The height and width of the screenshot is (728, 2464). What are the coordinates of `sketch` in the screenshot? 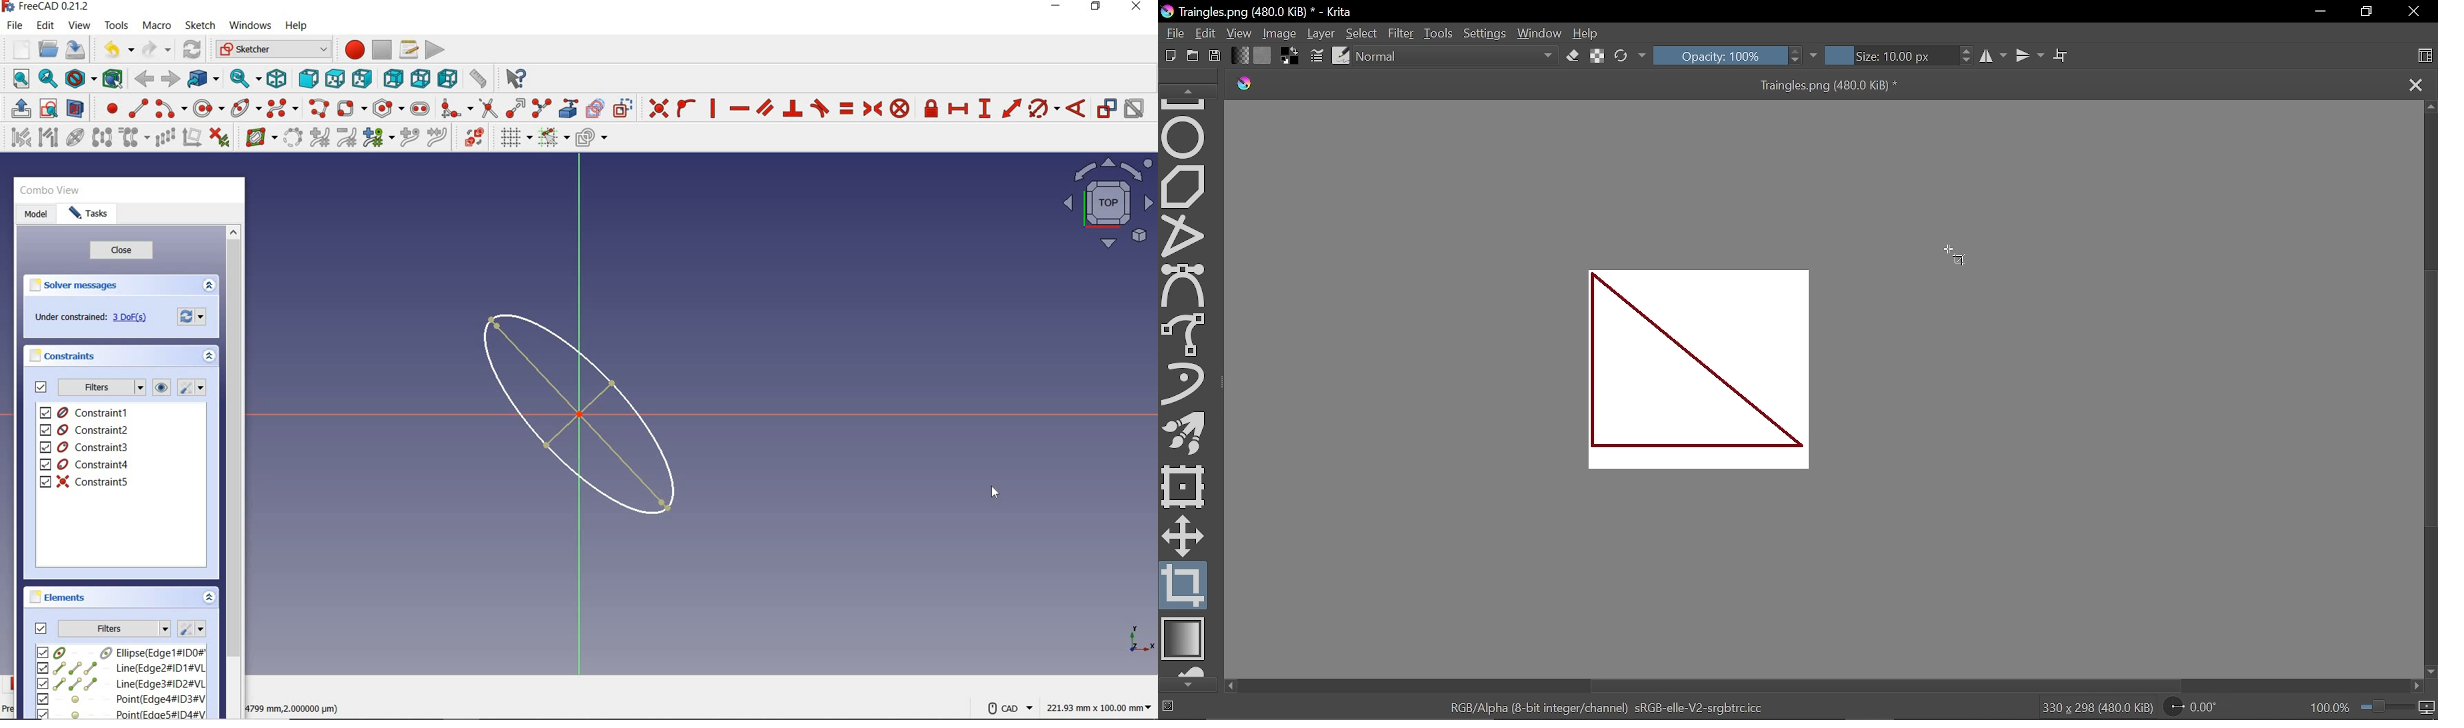 It's located at (199, 26).